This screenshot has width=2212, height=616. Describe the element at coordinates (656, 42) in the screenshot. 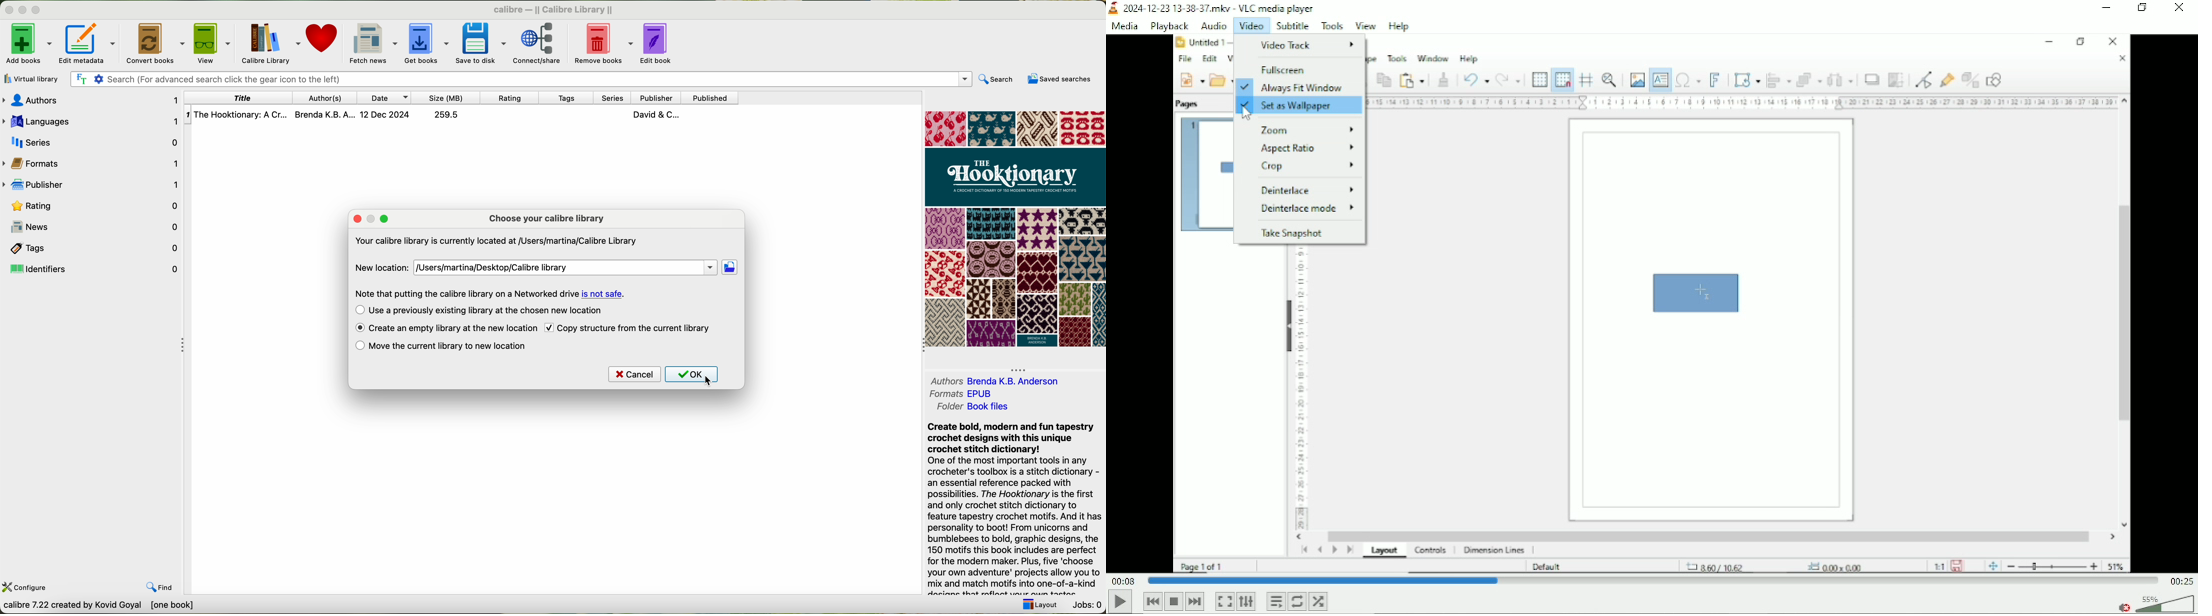

I see `edit book` at that location.